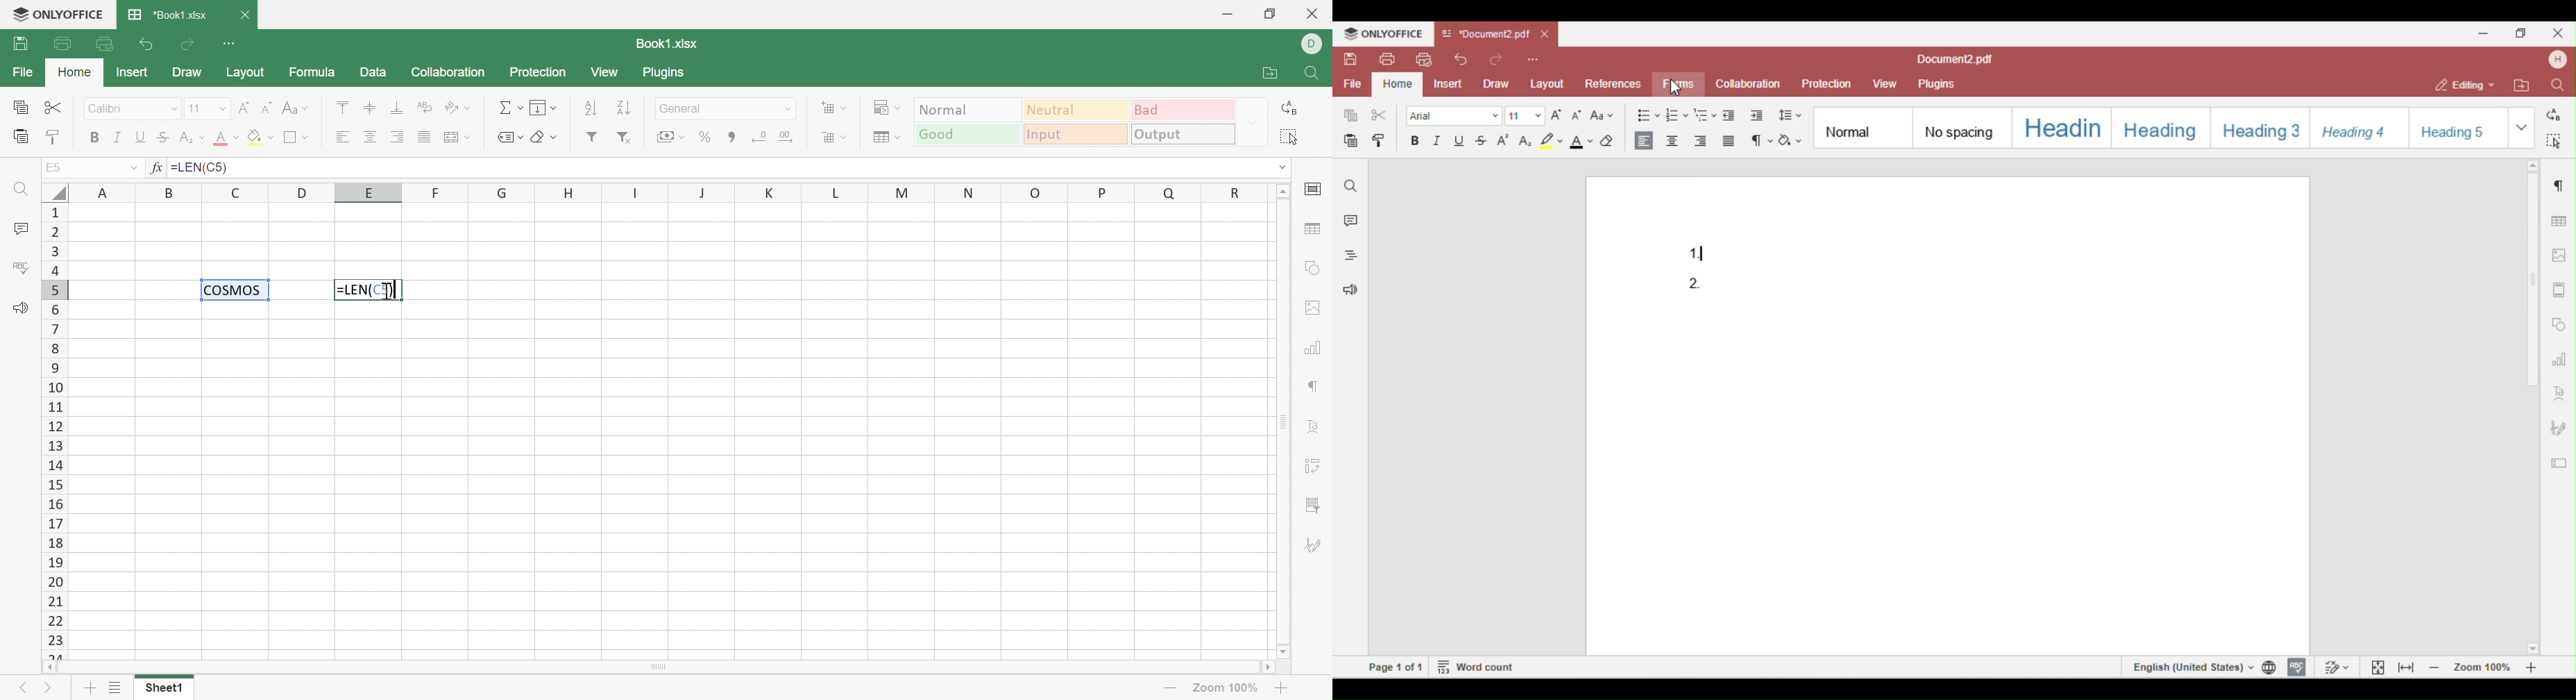 The width and height of the screenshot is (2576, 700). What do you see at coordinates (75, 72) in the screenshot?
I see `Home` at bounding box center [75, 72].